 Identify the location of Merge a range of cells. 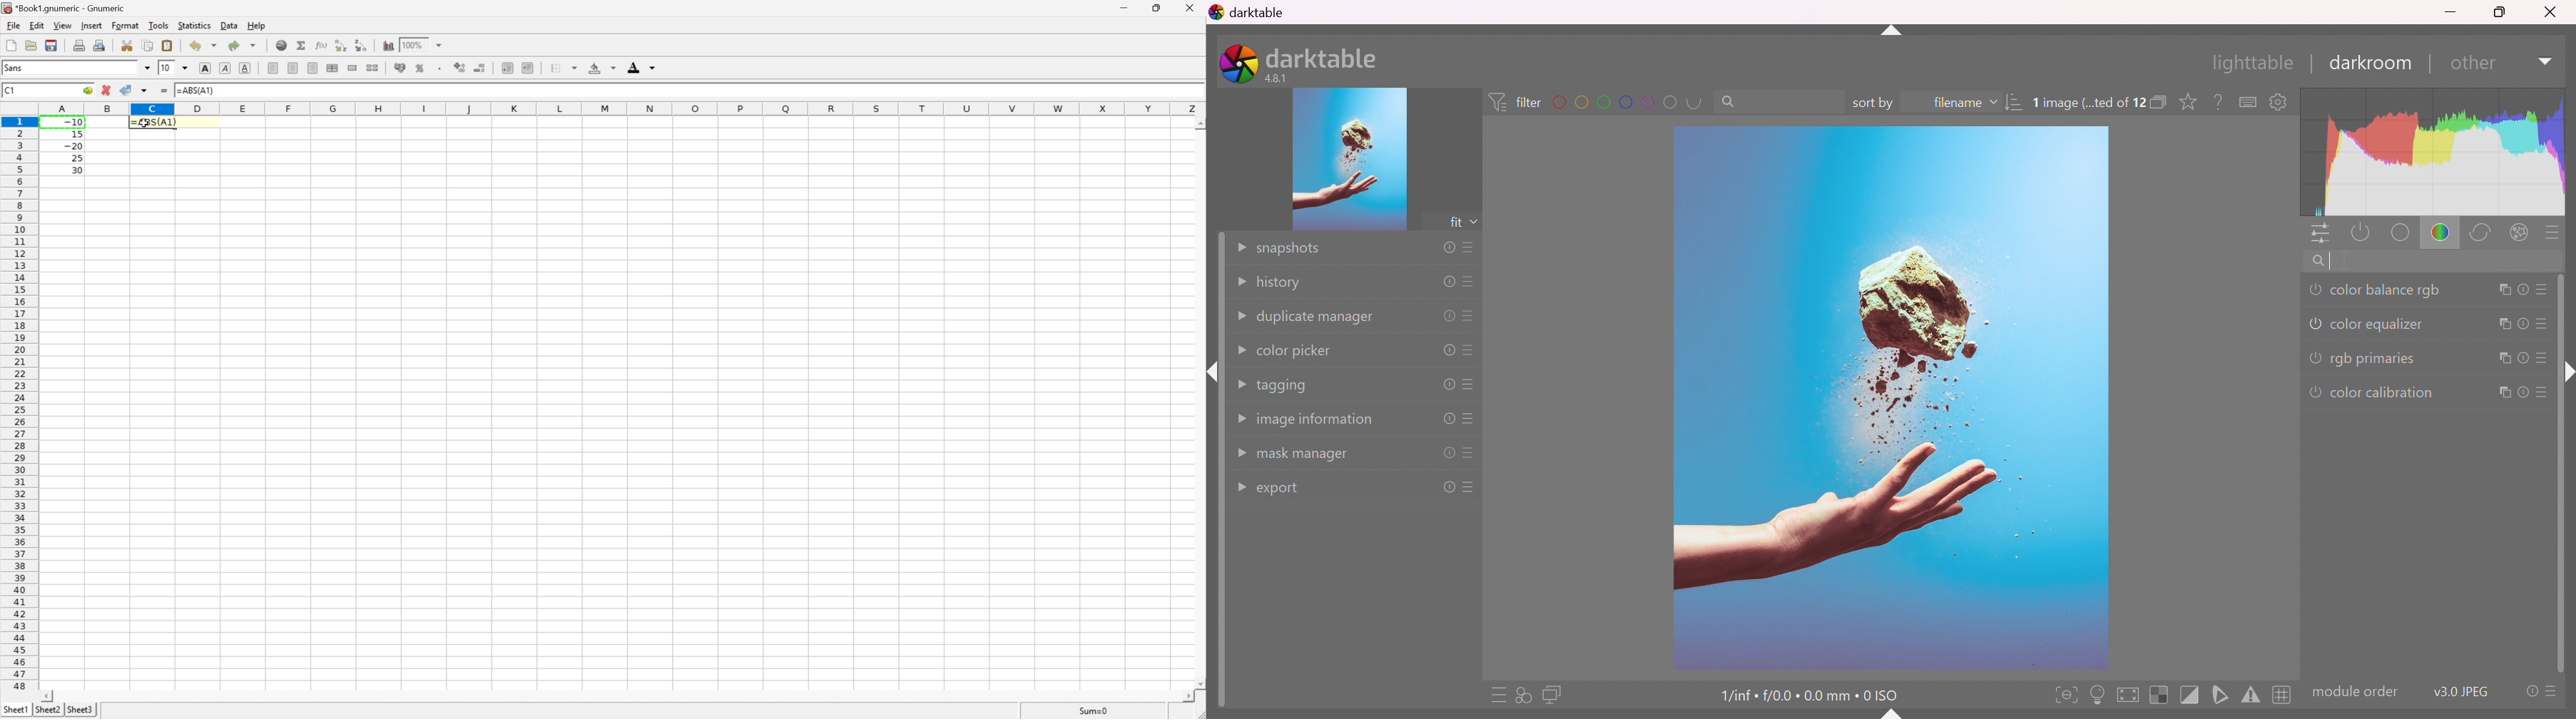
(354, 68).